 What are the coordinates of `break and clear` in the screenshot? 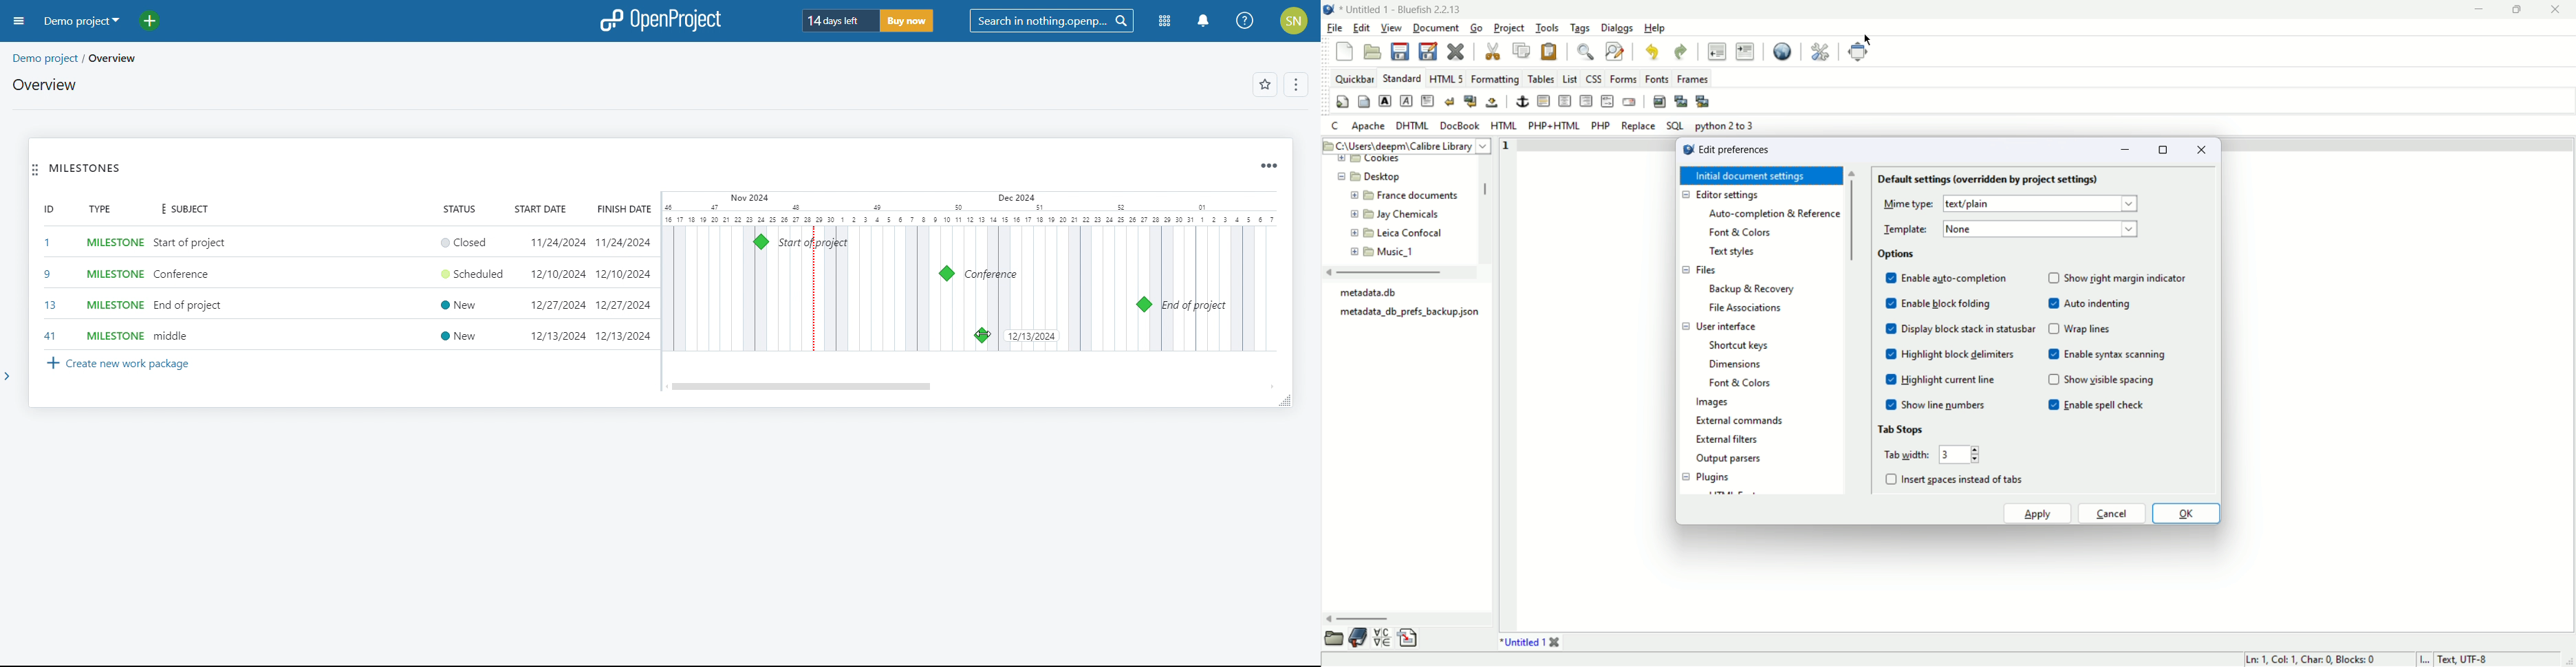 It's located at (1472, 102).